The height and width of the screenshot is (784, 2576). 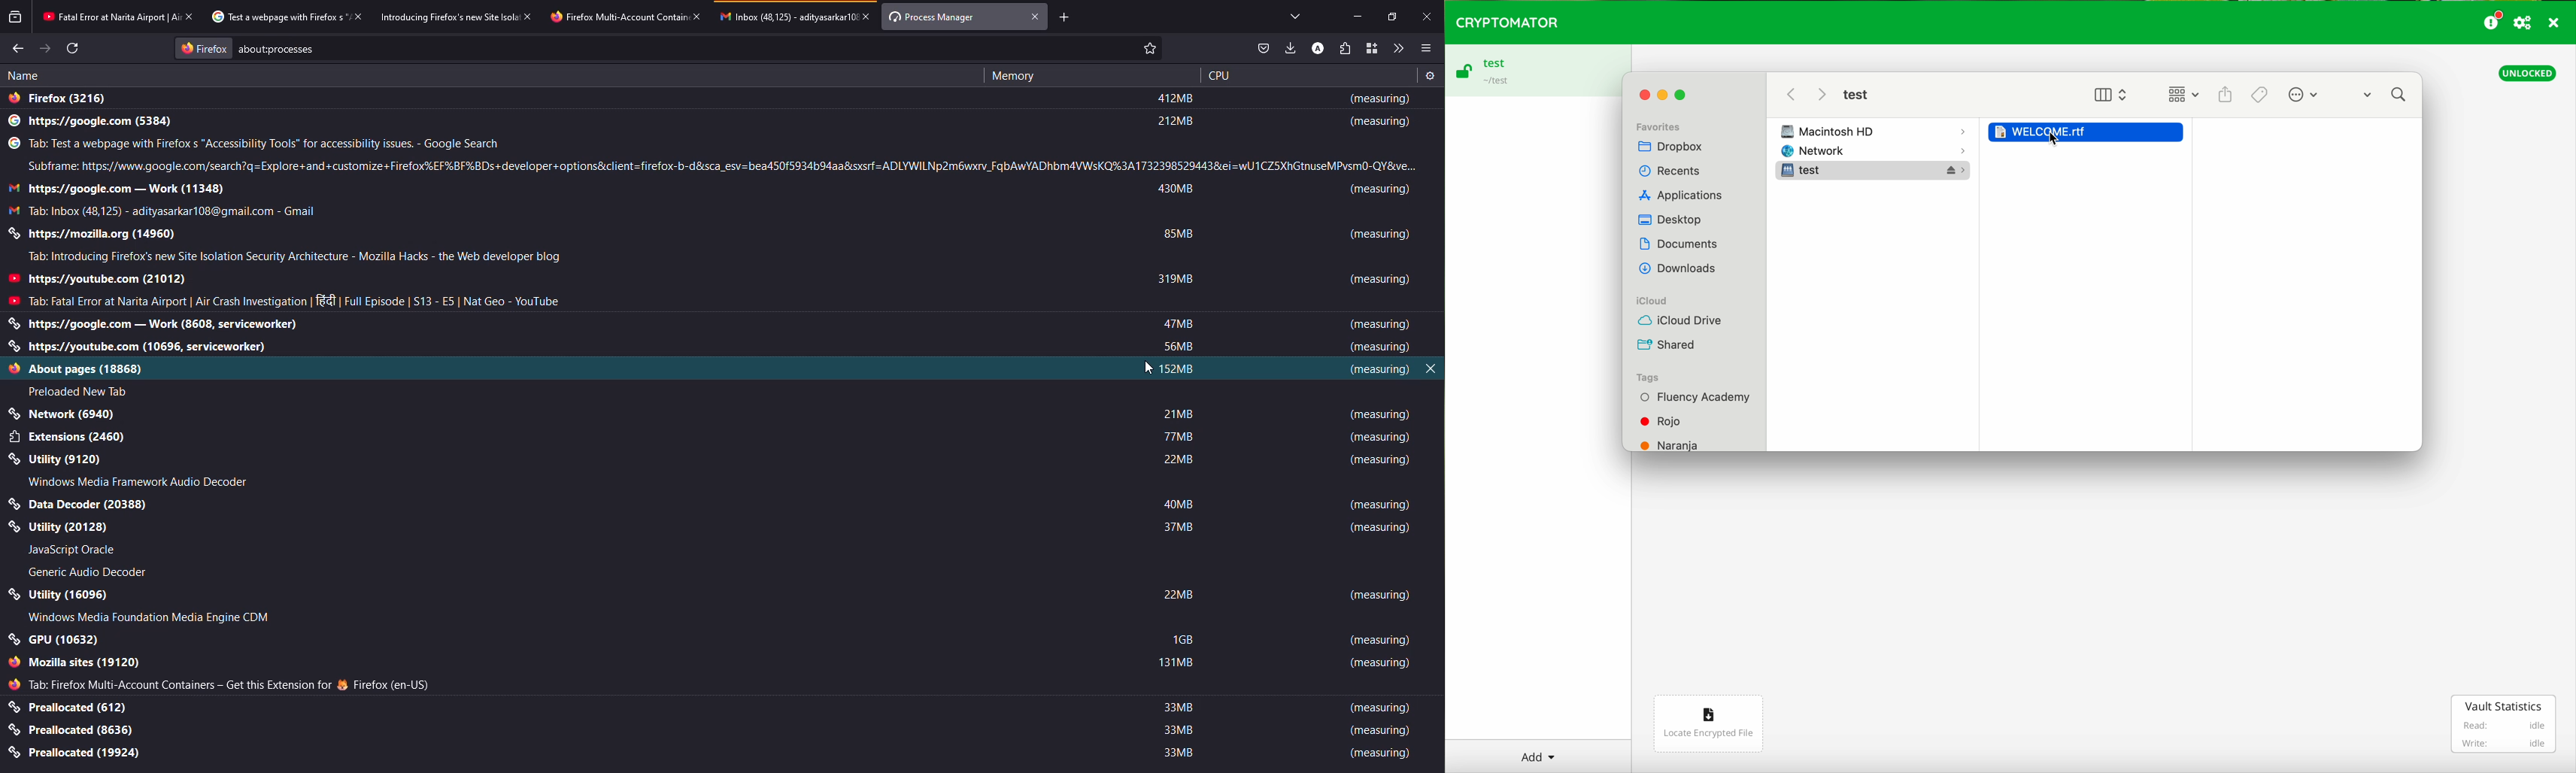 I want to click on measuring, so click(x=1372, y=369).